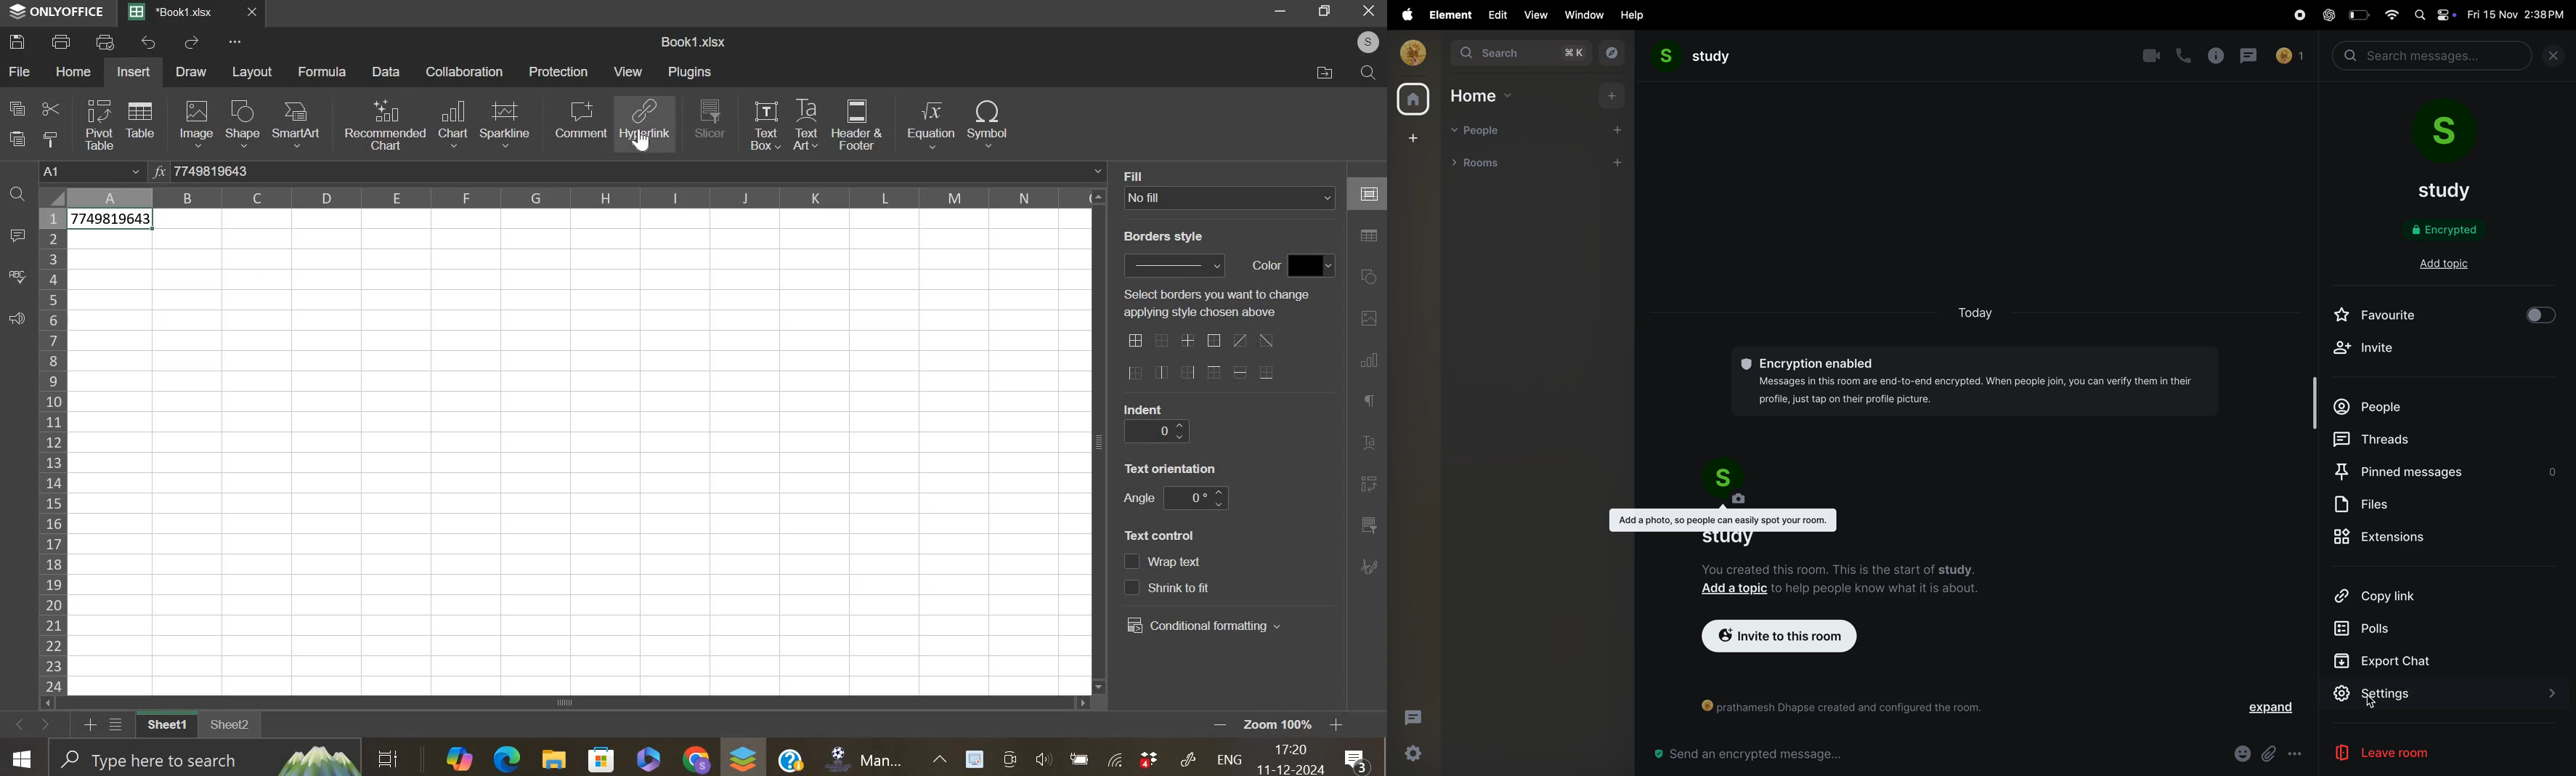  I want to click on expand, so click(2271, 711).